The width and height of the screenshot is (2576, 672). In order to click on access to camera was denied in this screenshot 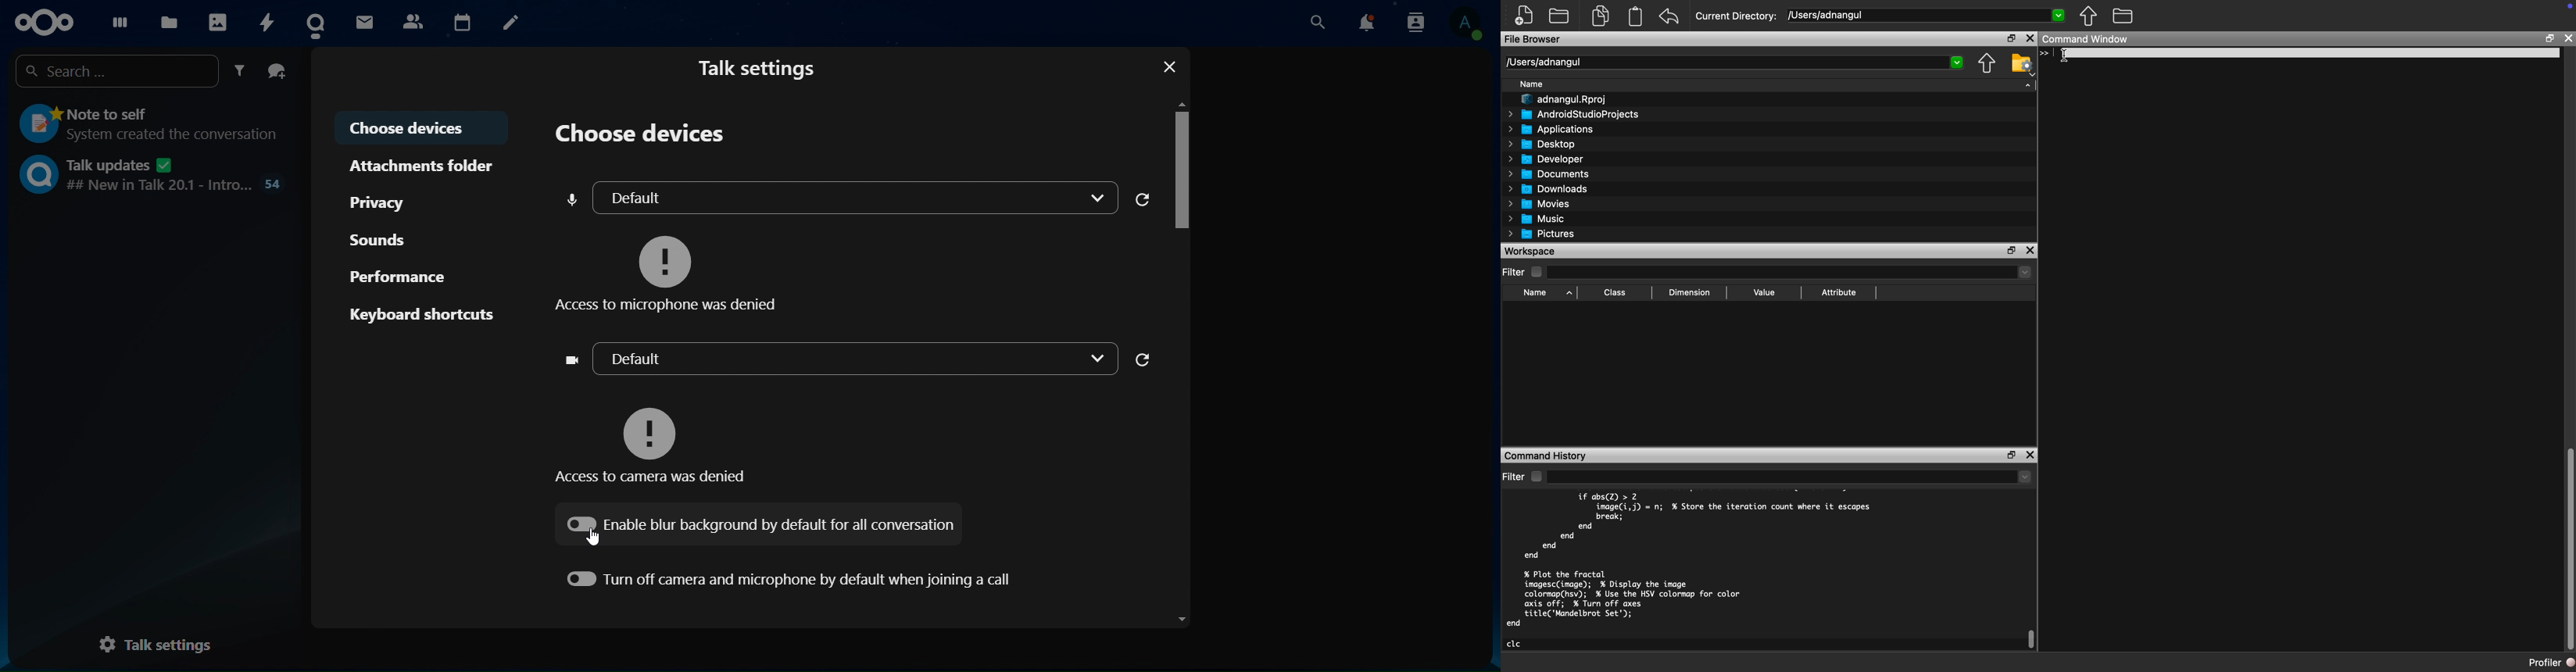, I will do `click(657, 436)`.